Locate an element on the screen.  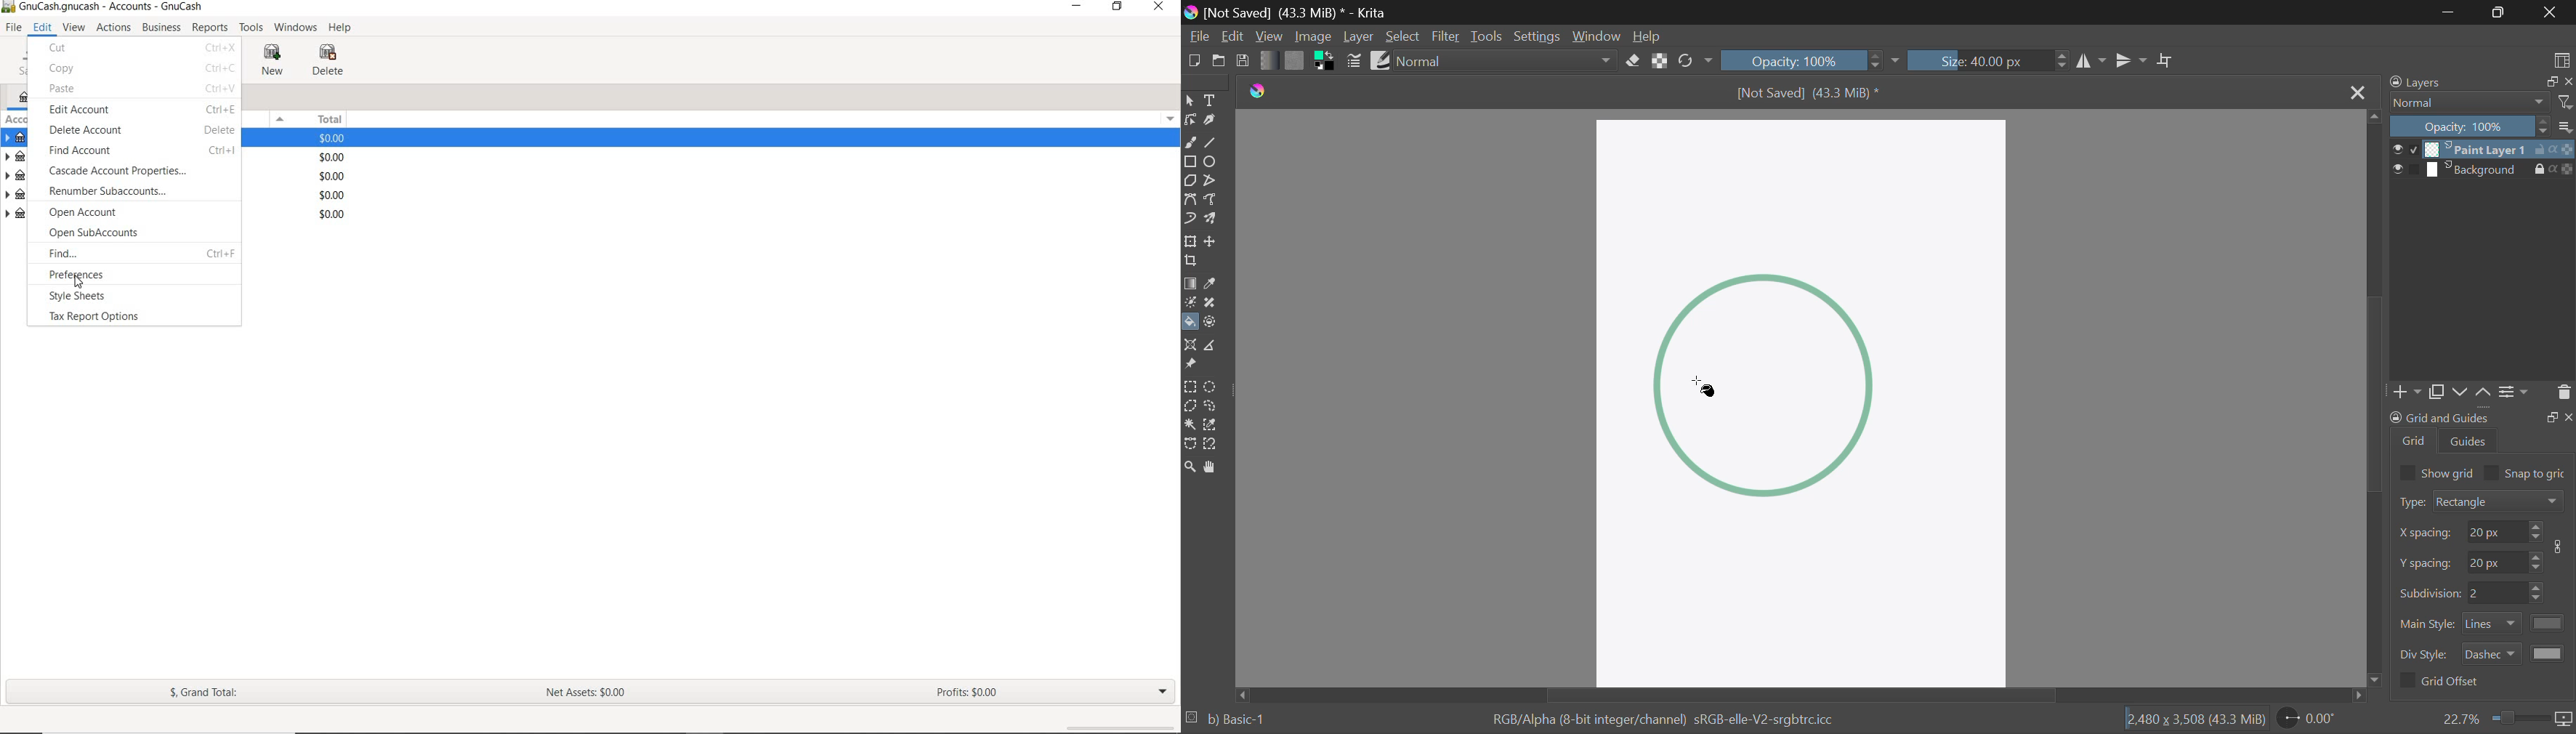
Rectangle is located at coordinates (1191, 161).